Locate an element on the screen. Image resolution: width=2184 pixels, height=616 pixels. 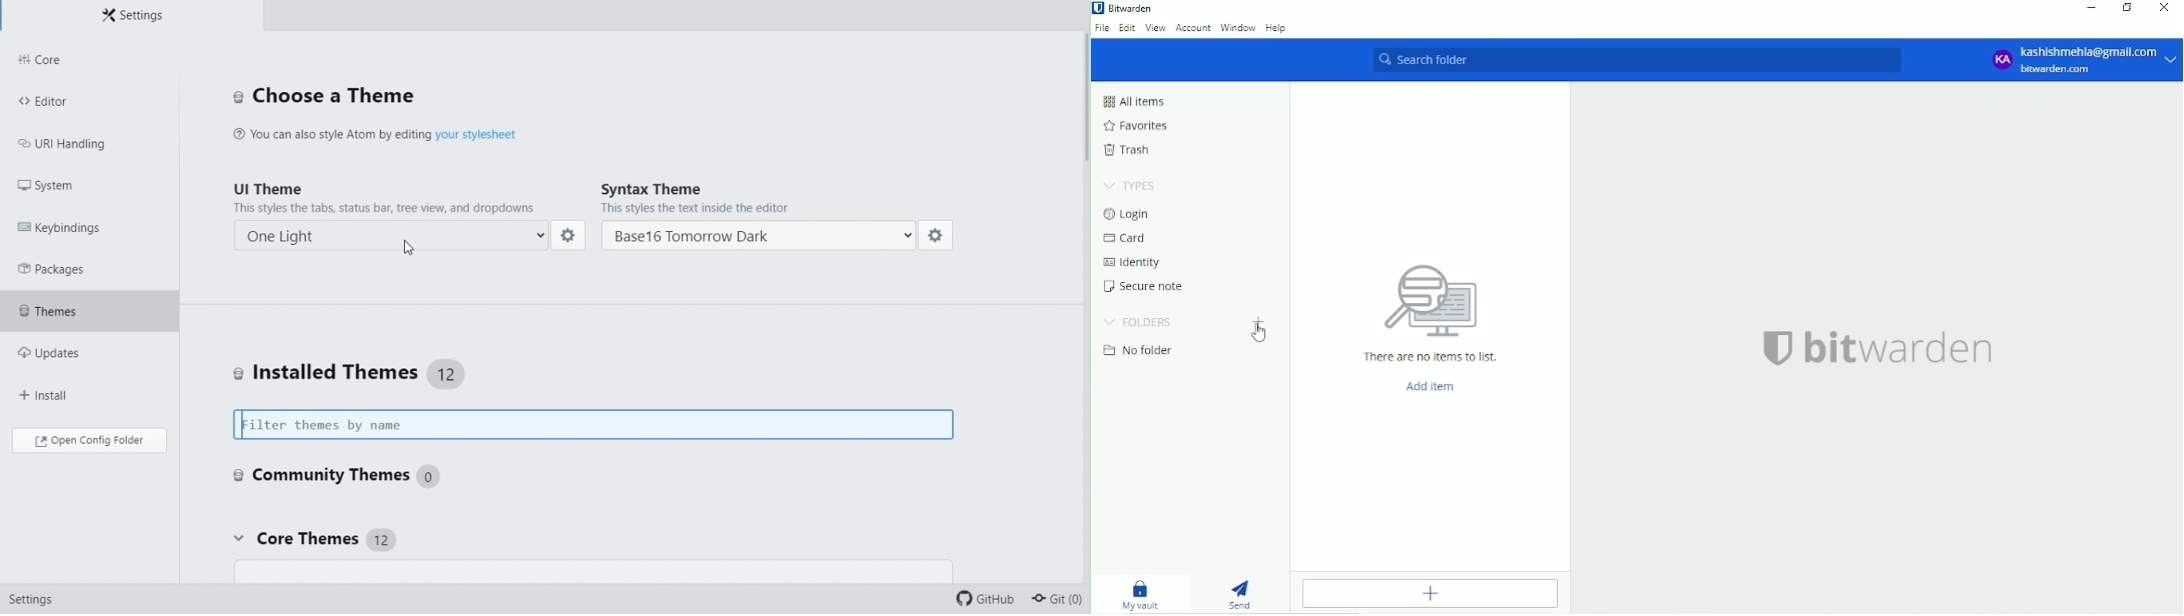
bitwarden logo is located at coordinates (1770, 353).